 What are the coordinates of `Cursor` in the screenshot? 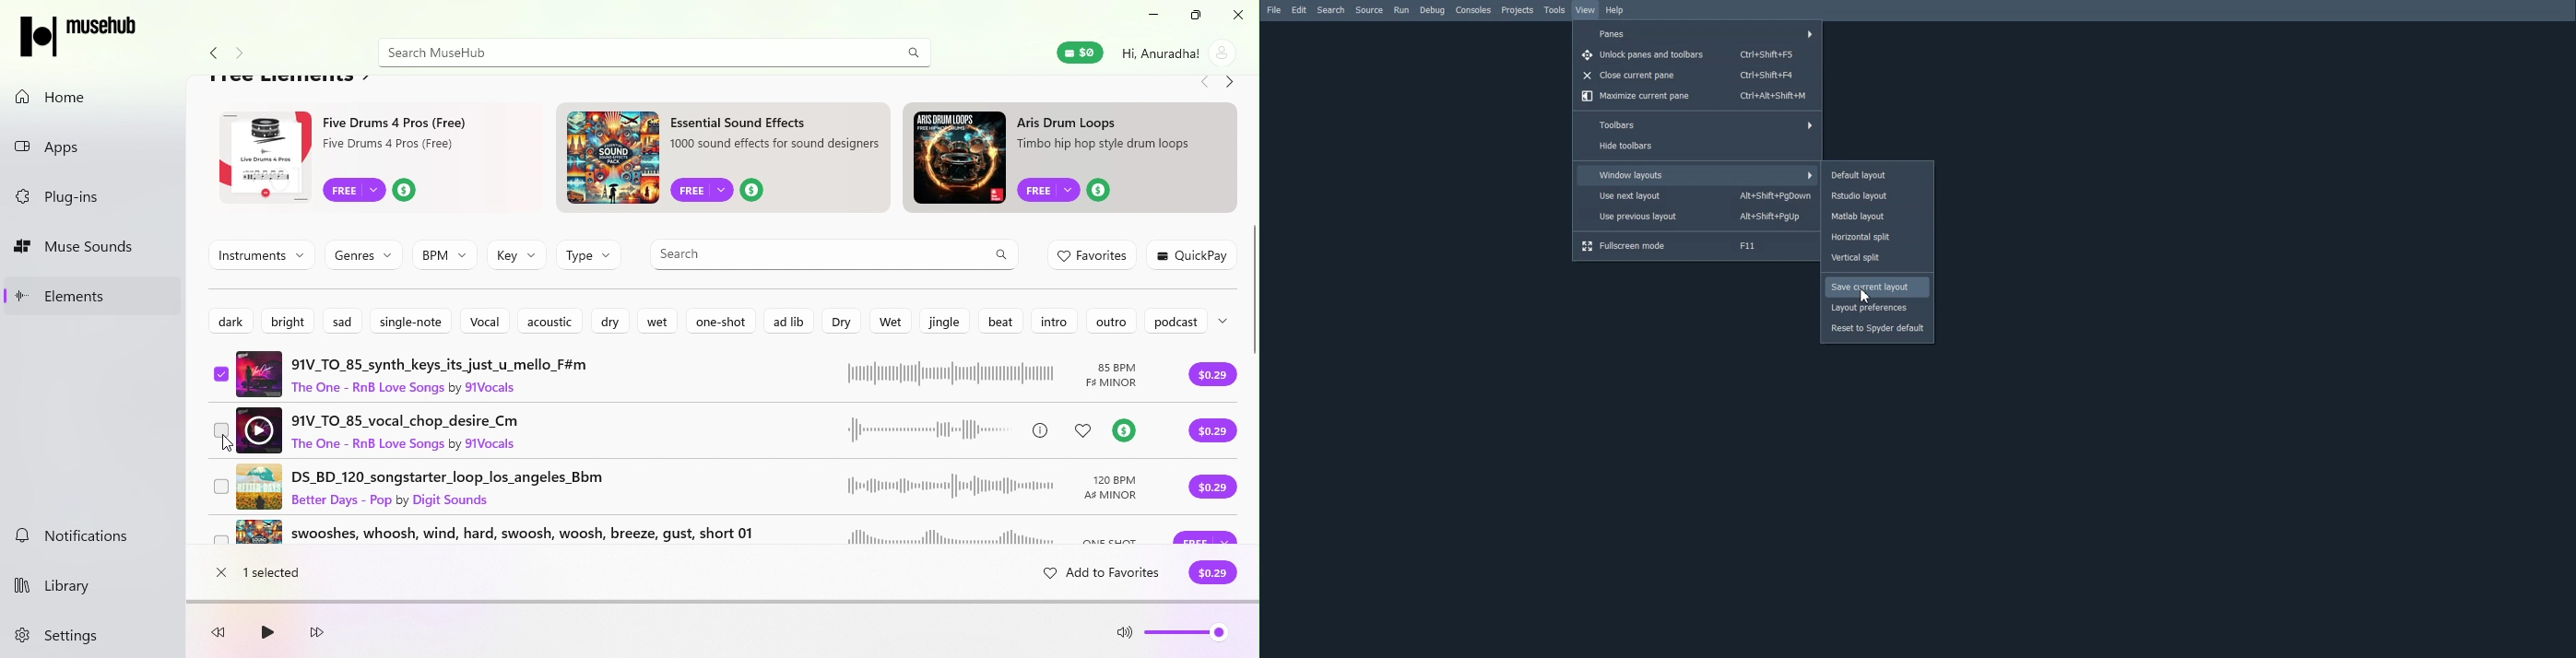 It's located at (1866, 295).